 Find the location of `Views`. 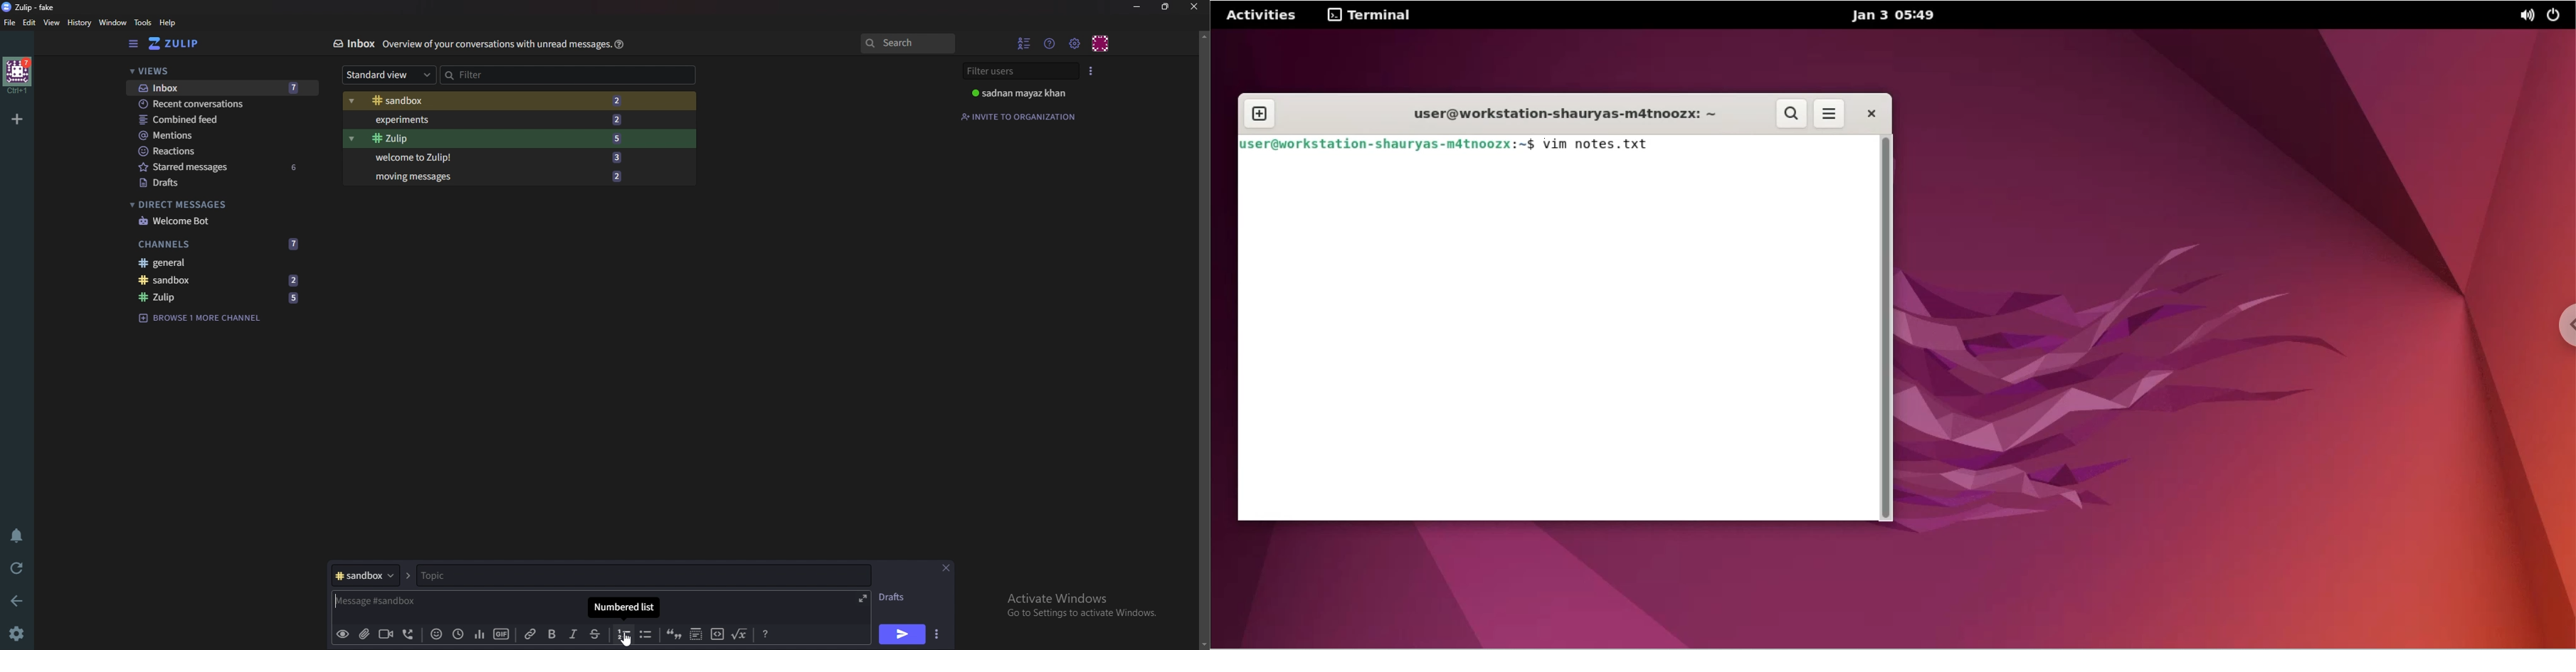

Views is located at coordinates (216, 72).